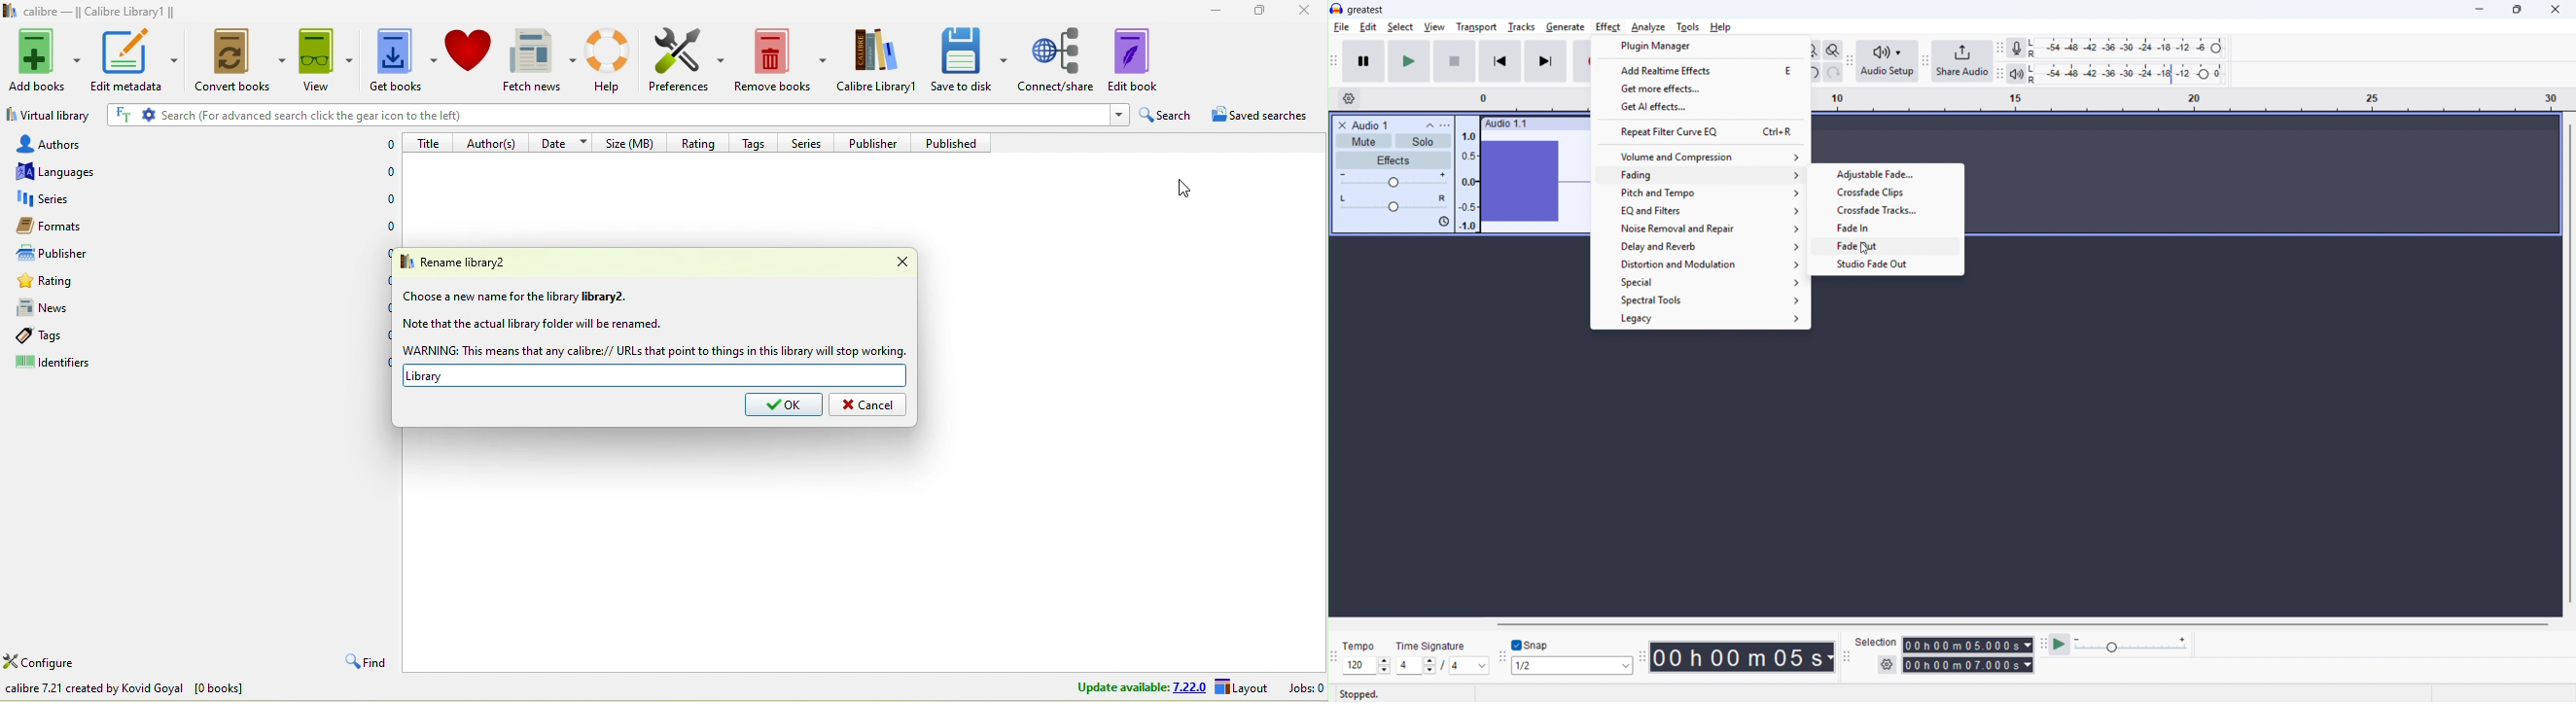  I want to click on stopped, so click(1359, 696).